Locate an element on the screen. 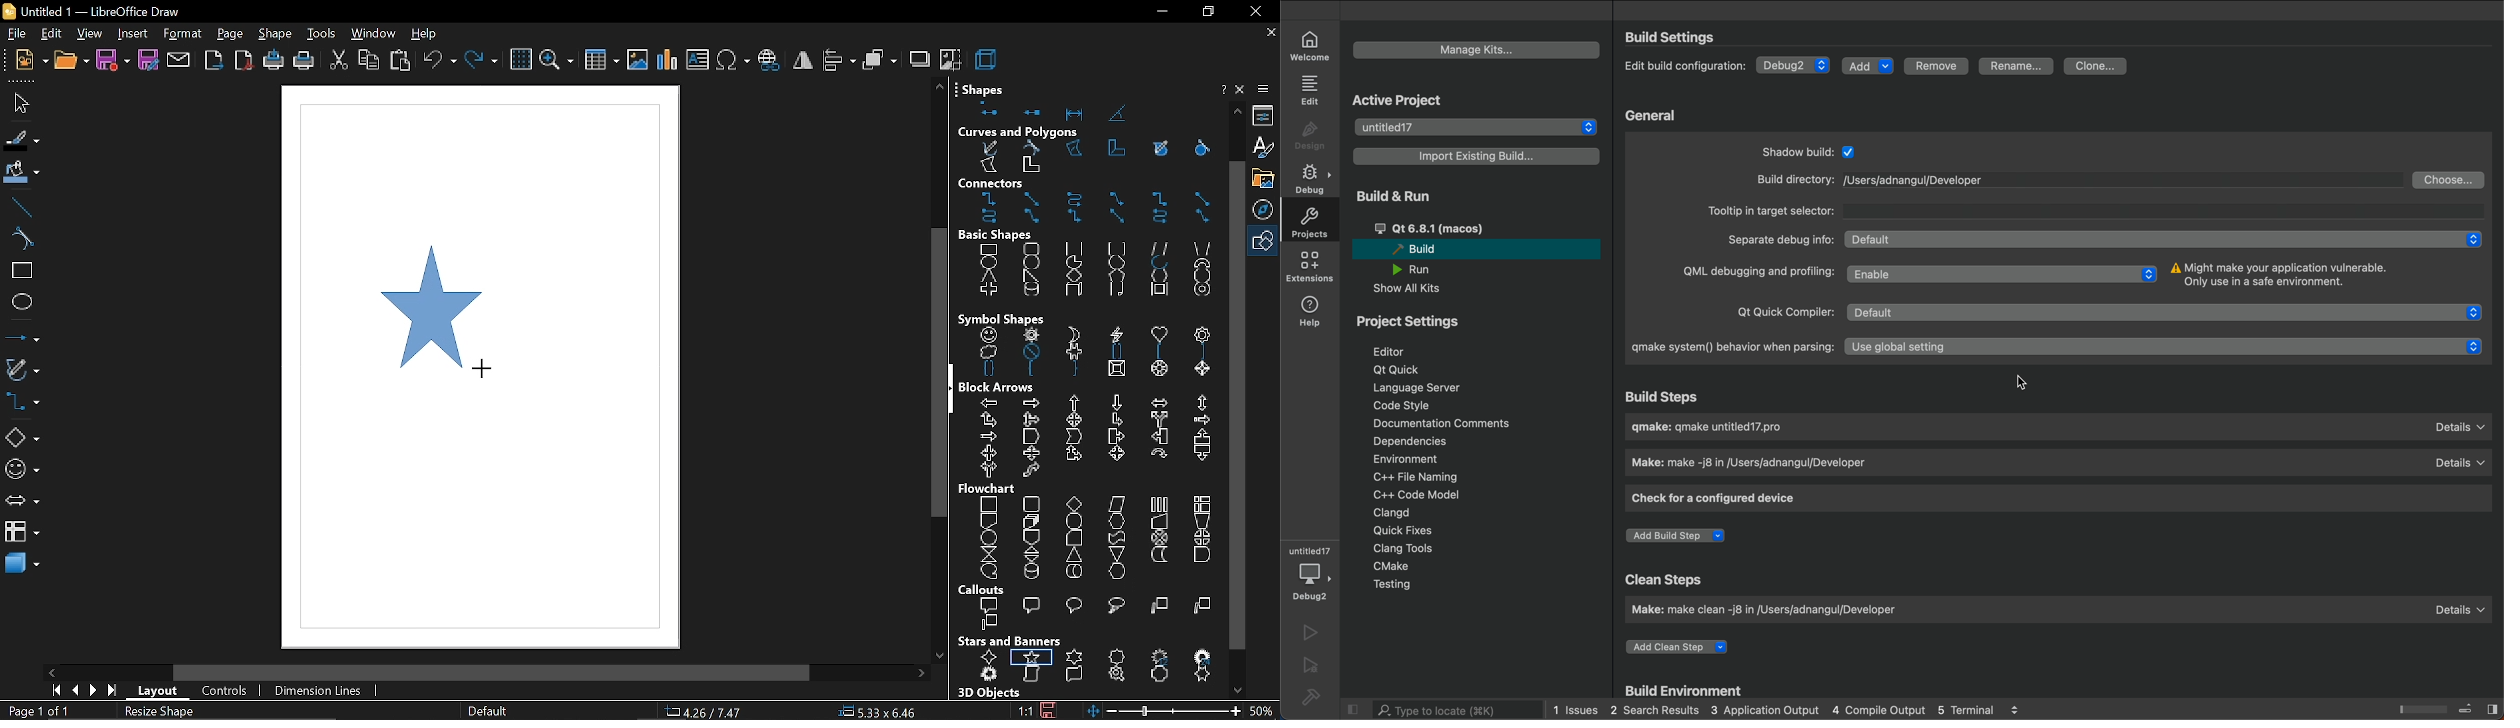 This screenshot has height=728, width=2520. page style is located at coordinates (487, 712).